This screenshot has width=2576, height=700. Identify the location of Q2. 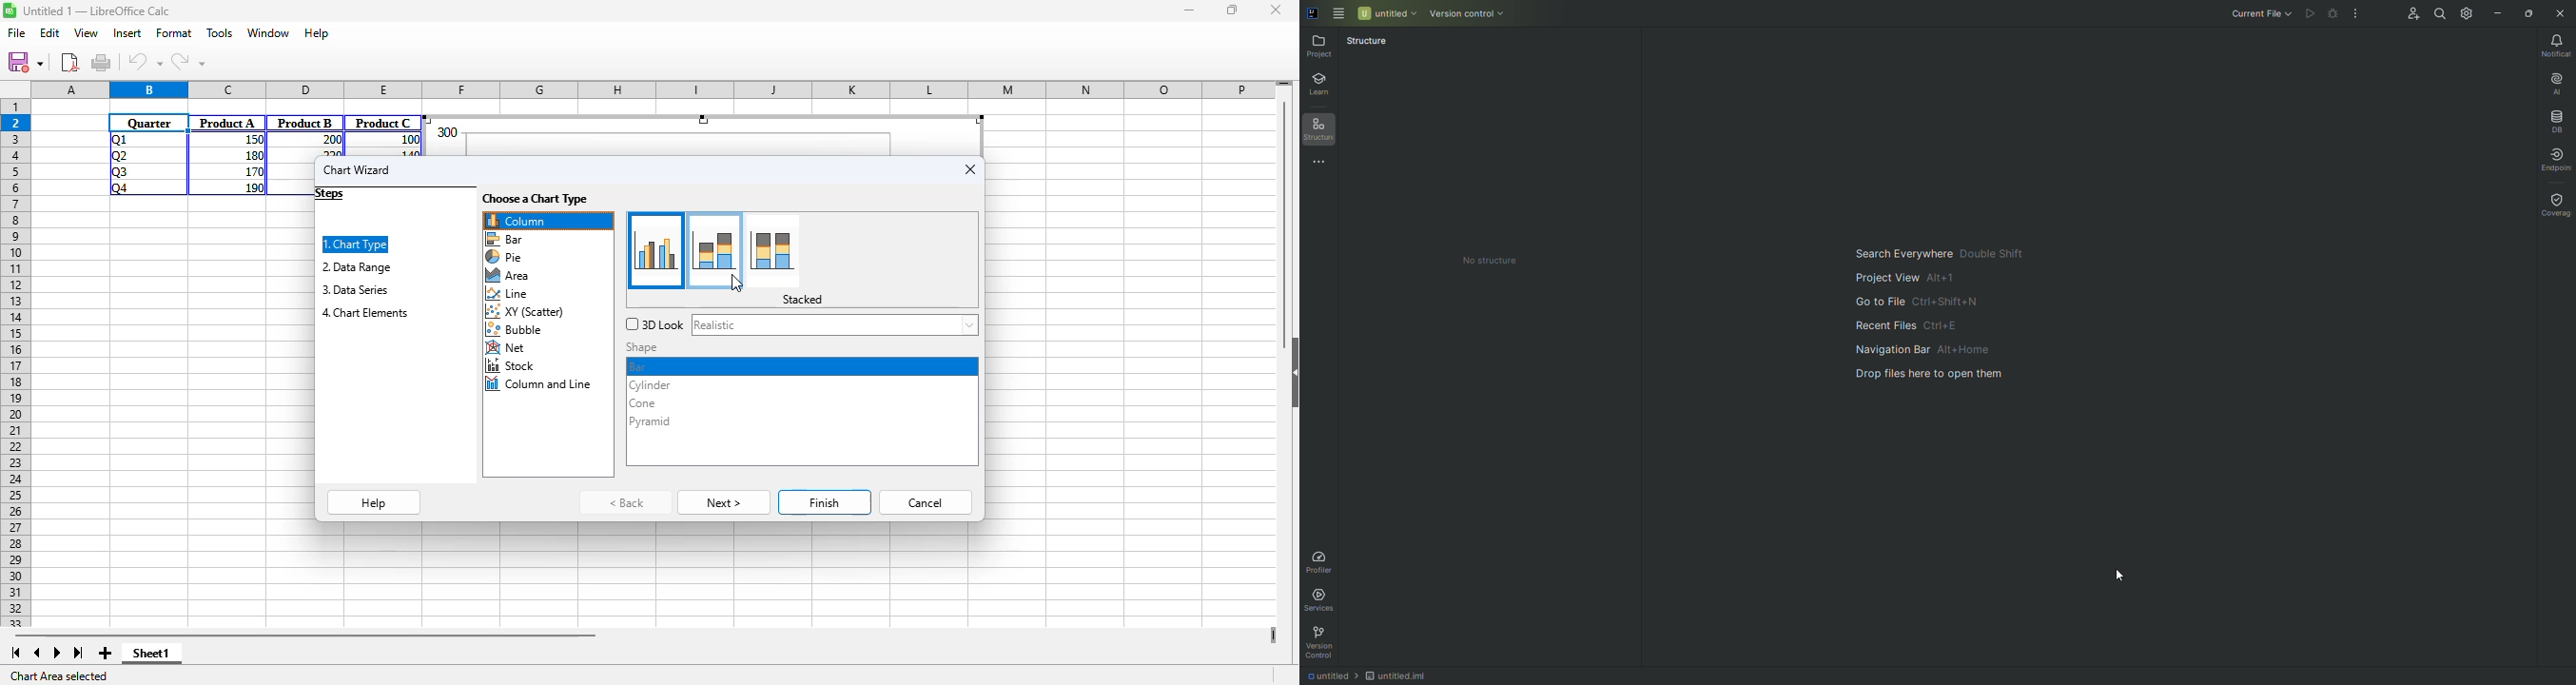
(120, 156).